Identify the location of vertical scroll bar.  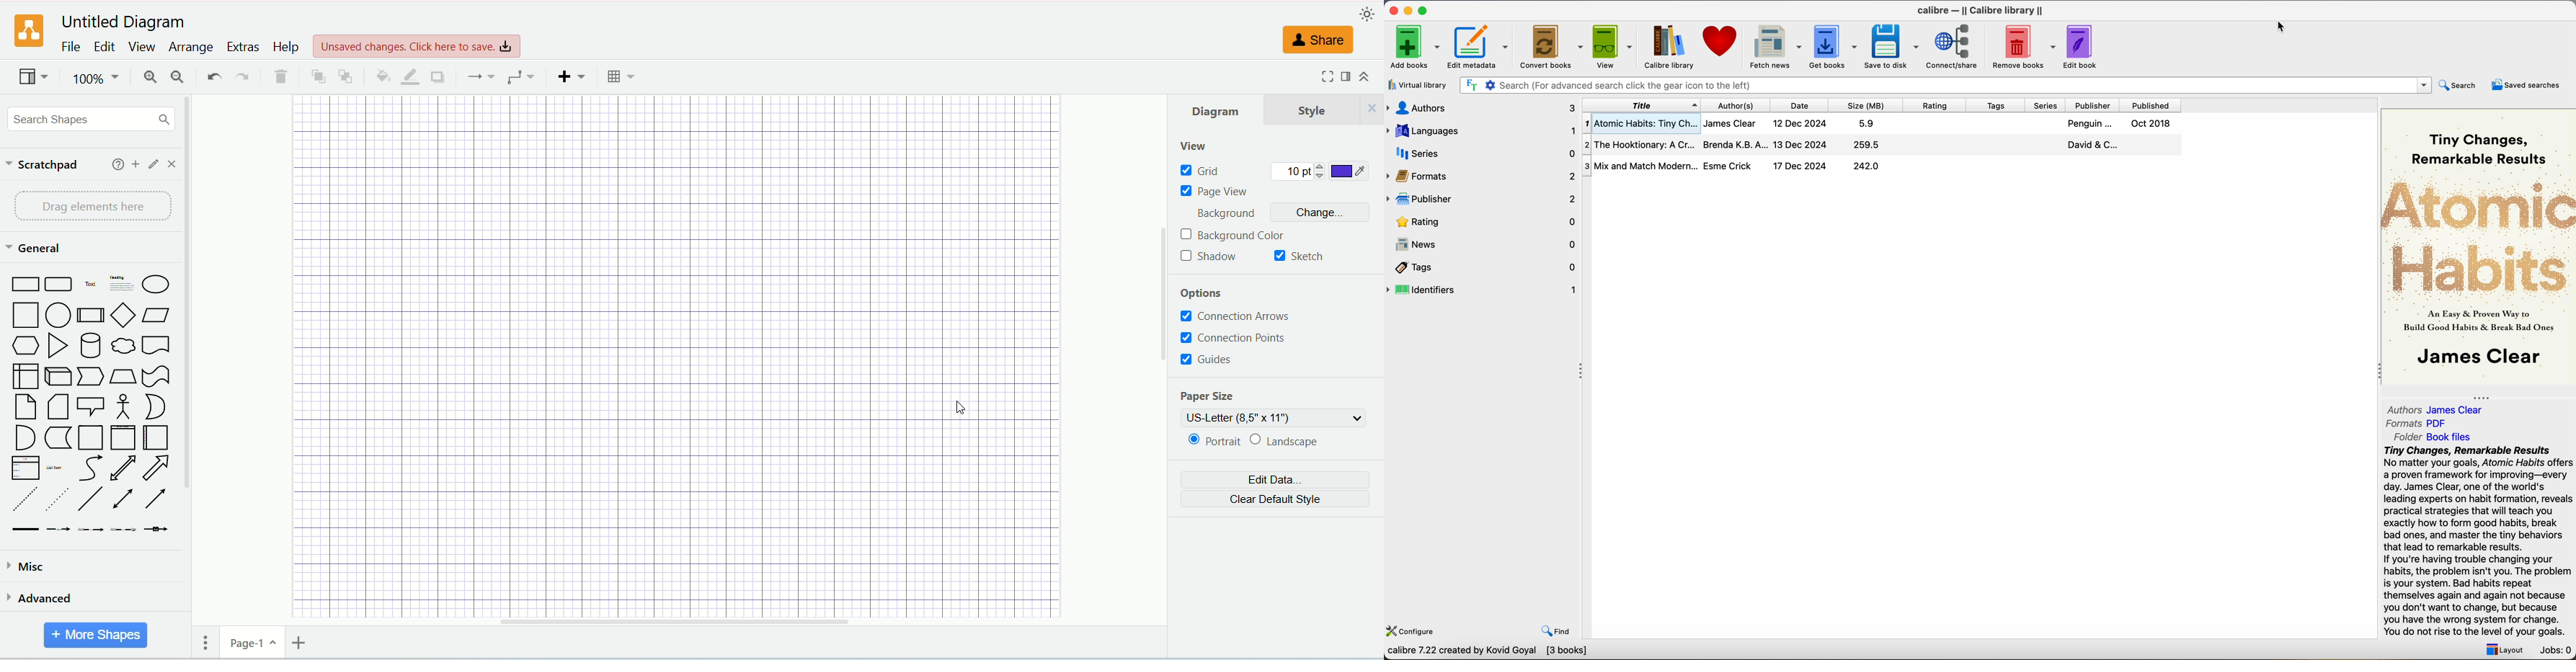
(191, 375).